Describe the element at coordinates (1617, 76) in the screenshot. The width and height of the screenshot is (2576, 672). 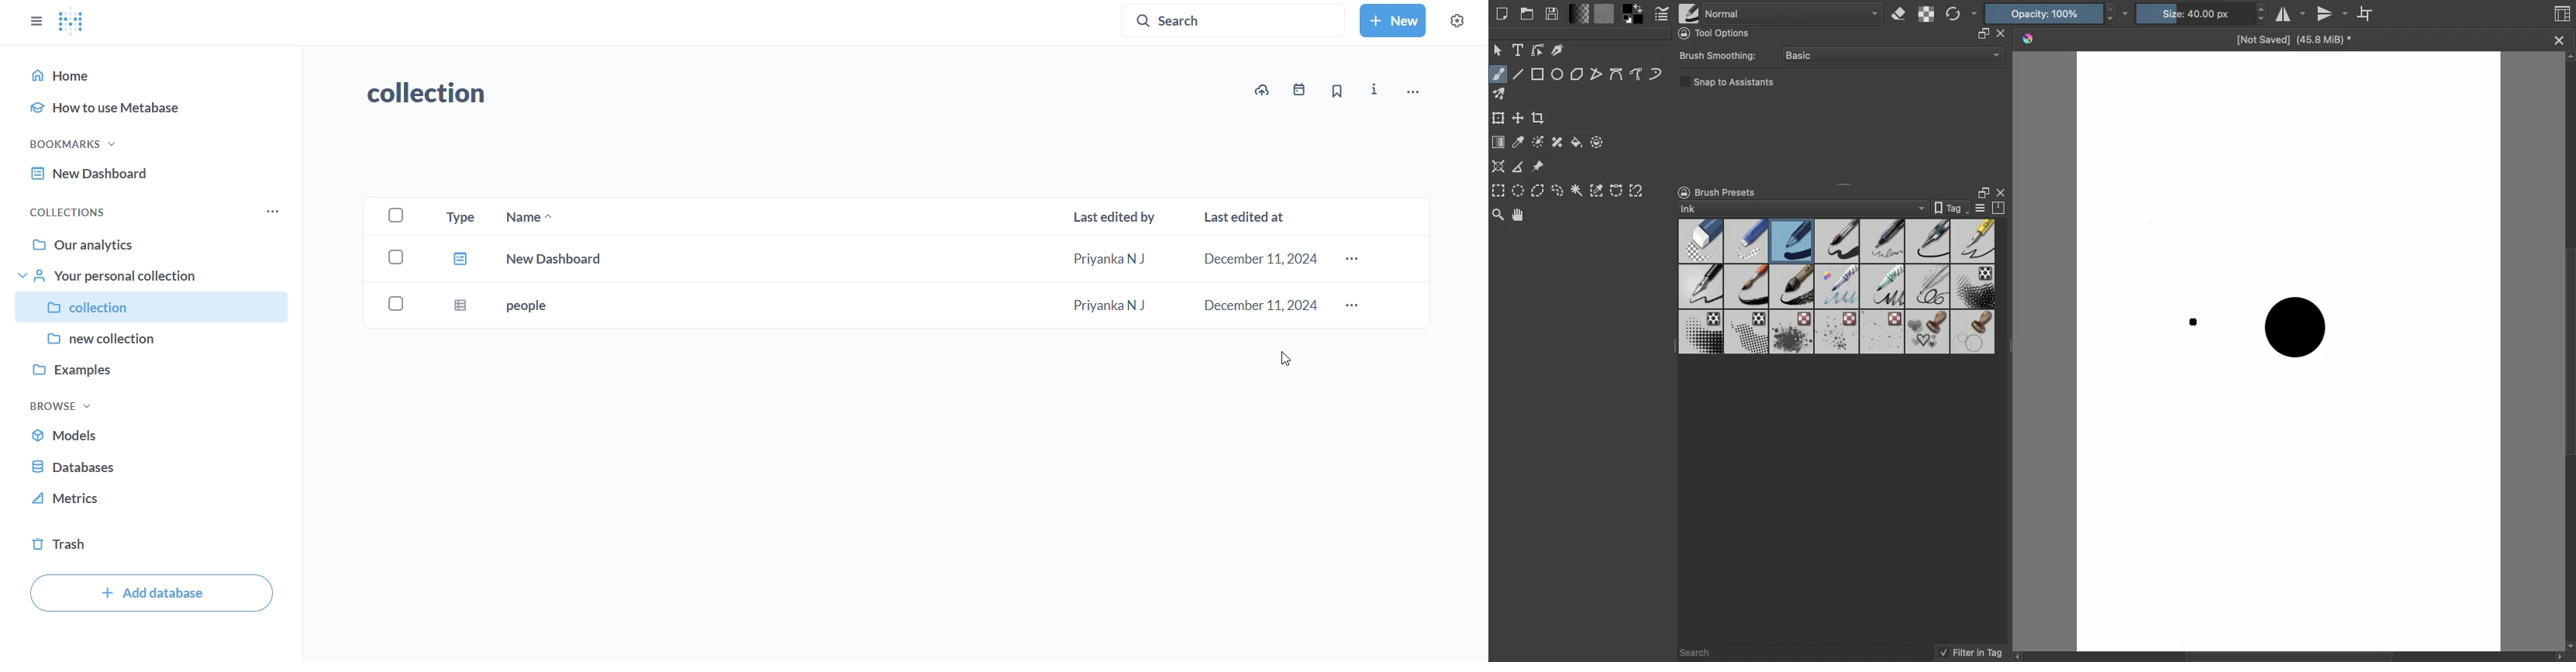
I see `Bézier curve` at that location.